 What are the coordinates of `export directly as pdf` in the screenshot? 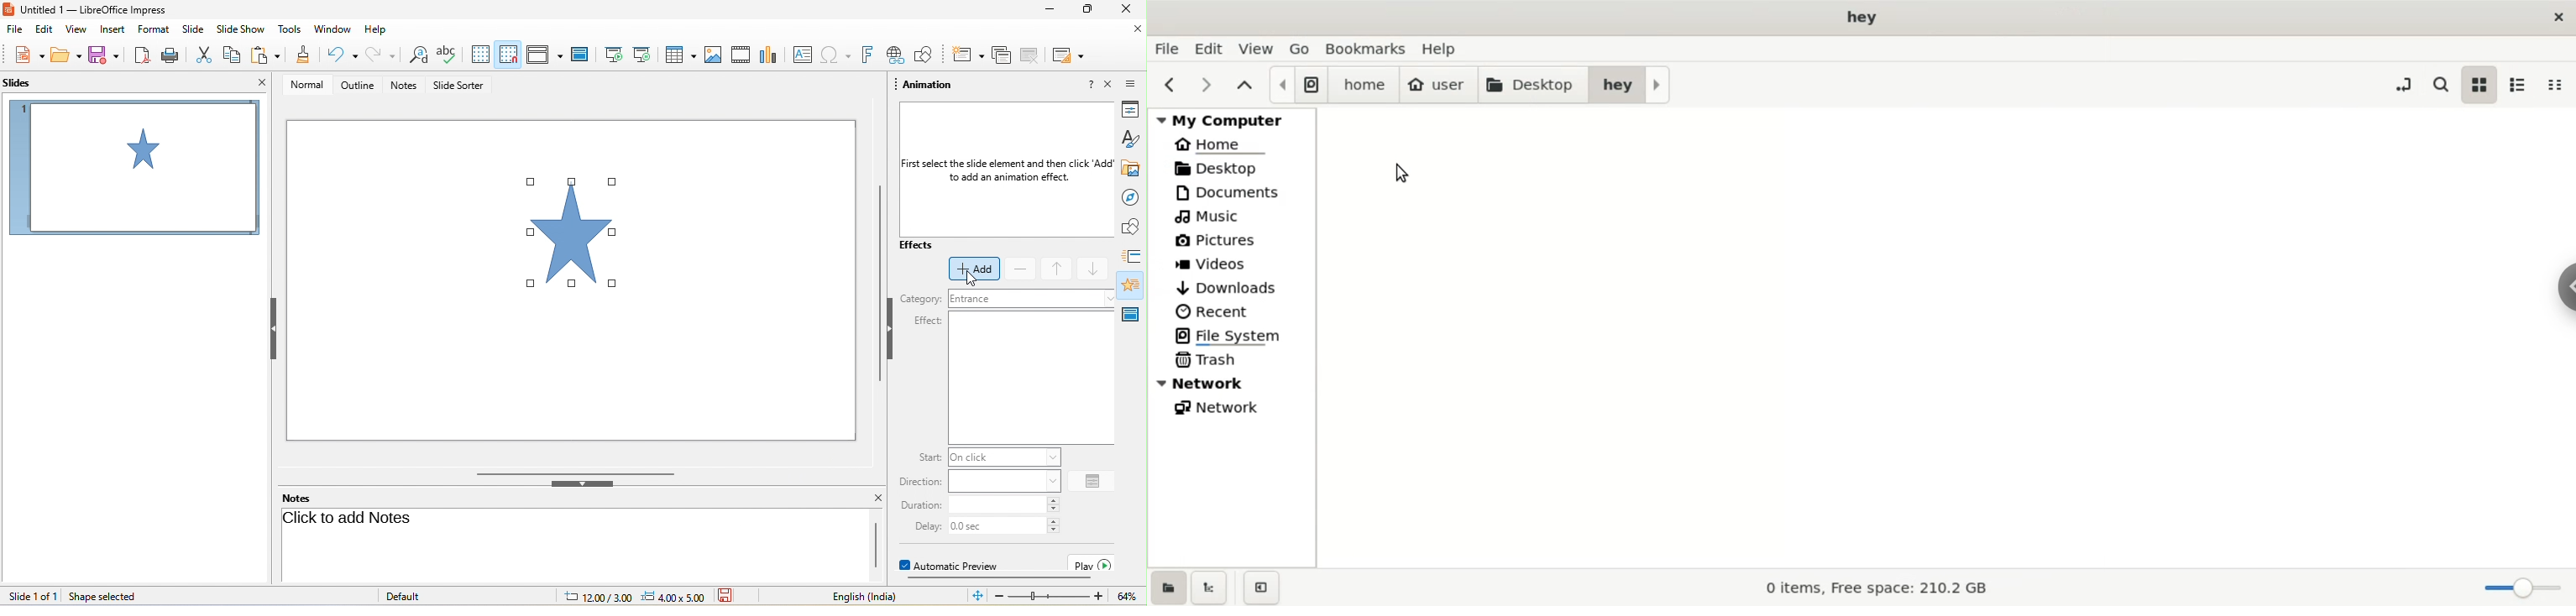 It's located at (139, 56).